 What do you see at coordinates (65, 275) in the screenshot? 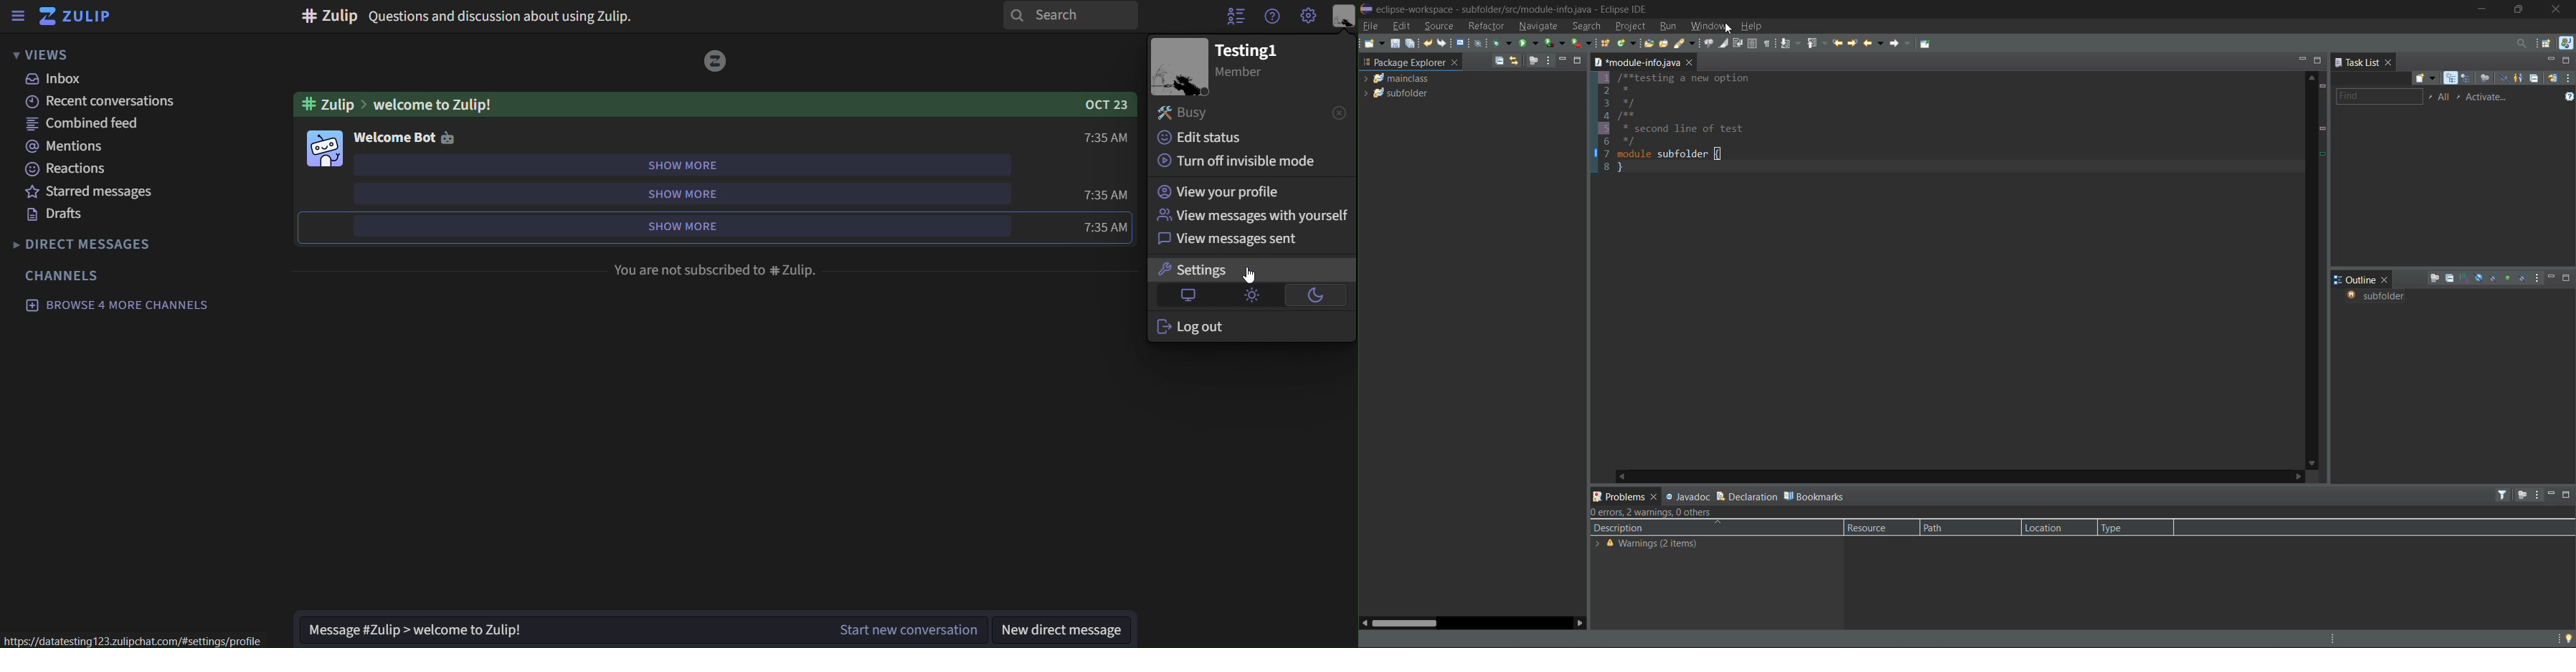
I see `channels` at bounding box center [65, 275].